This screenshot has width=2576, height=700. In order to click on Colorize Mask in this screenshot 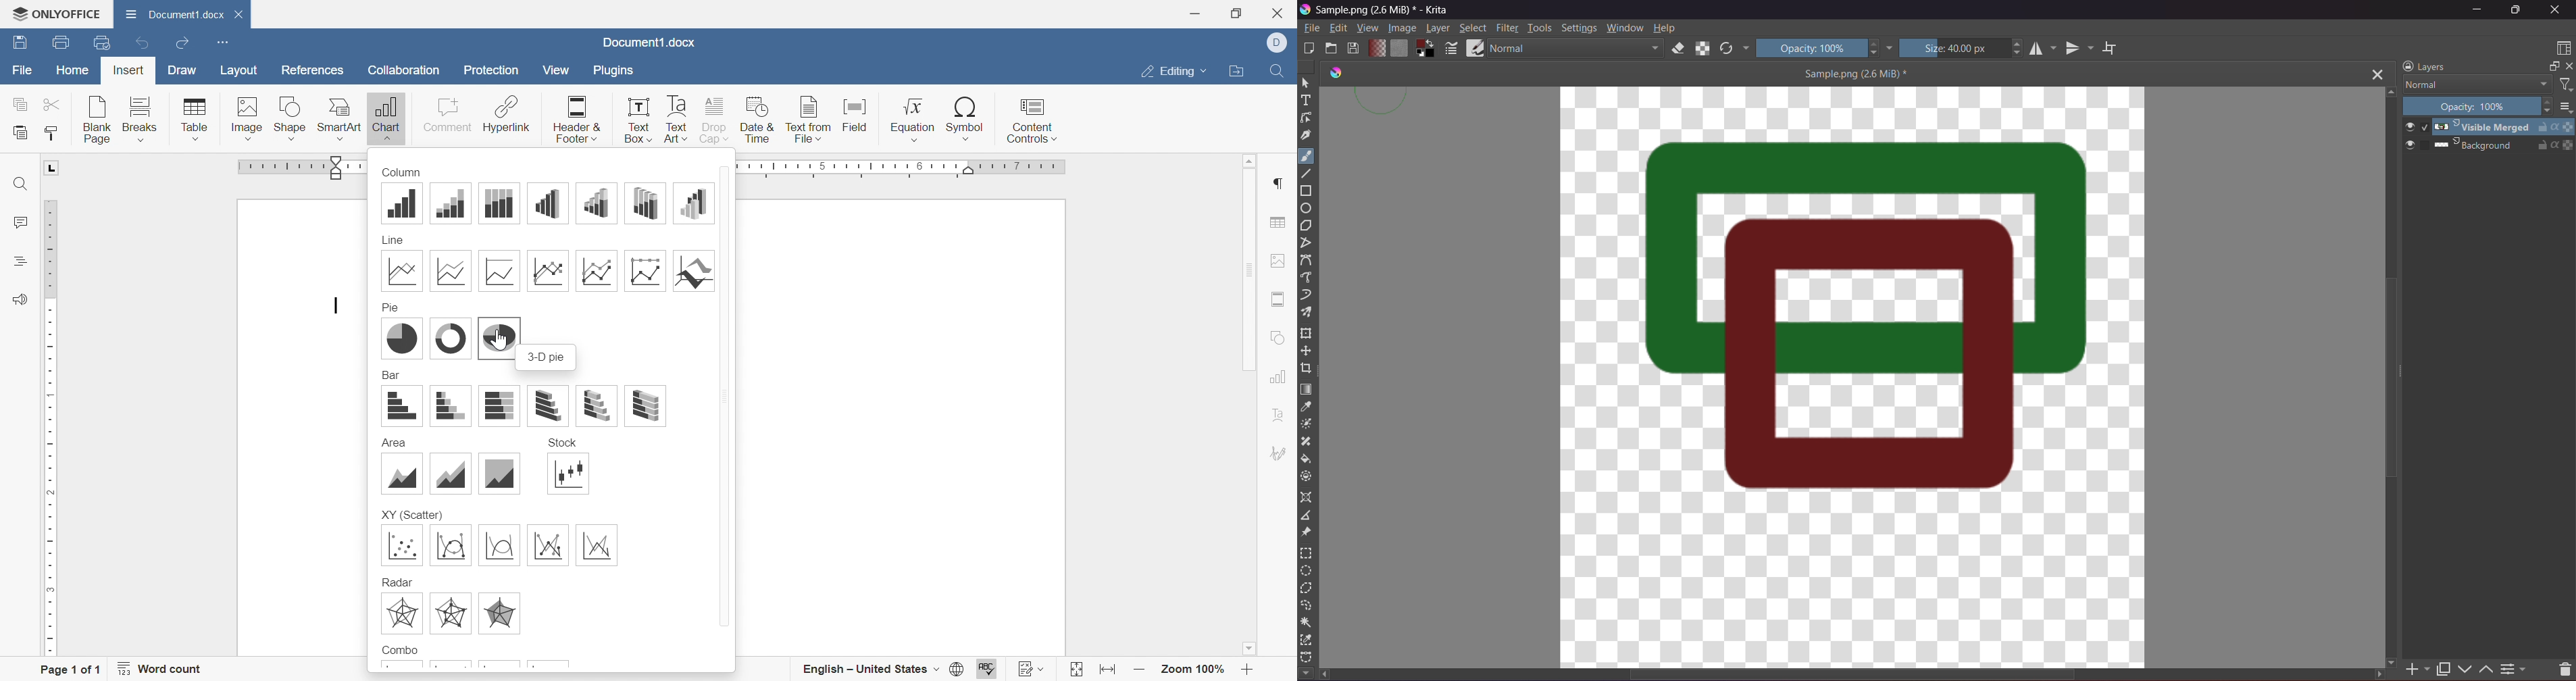, I will do `click(1309, 424)`.